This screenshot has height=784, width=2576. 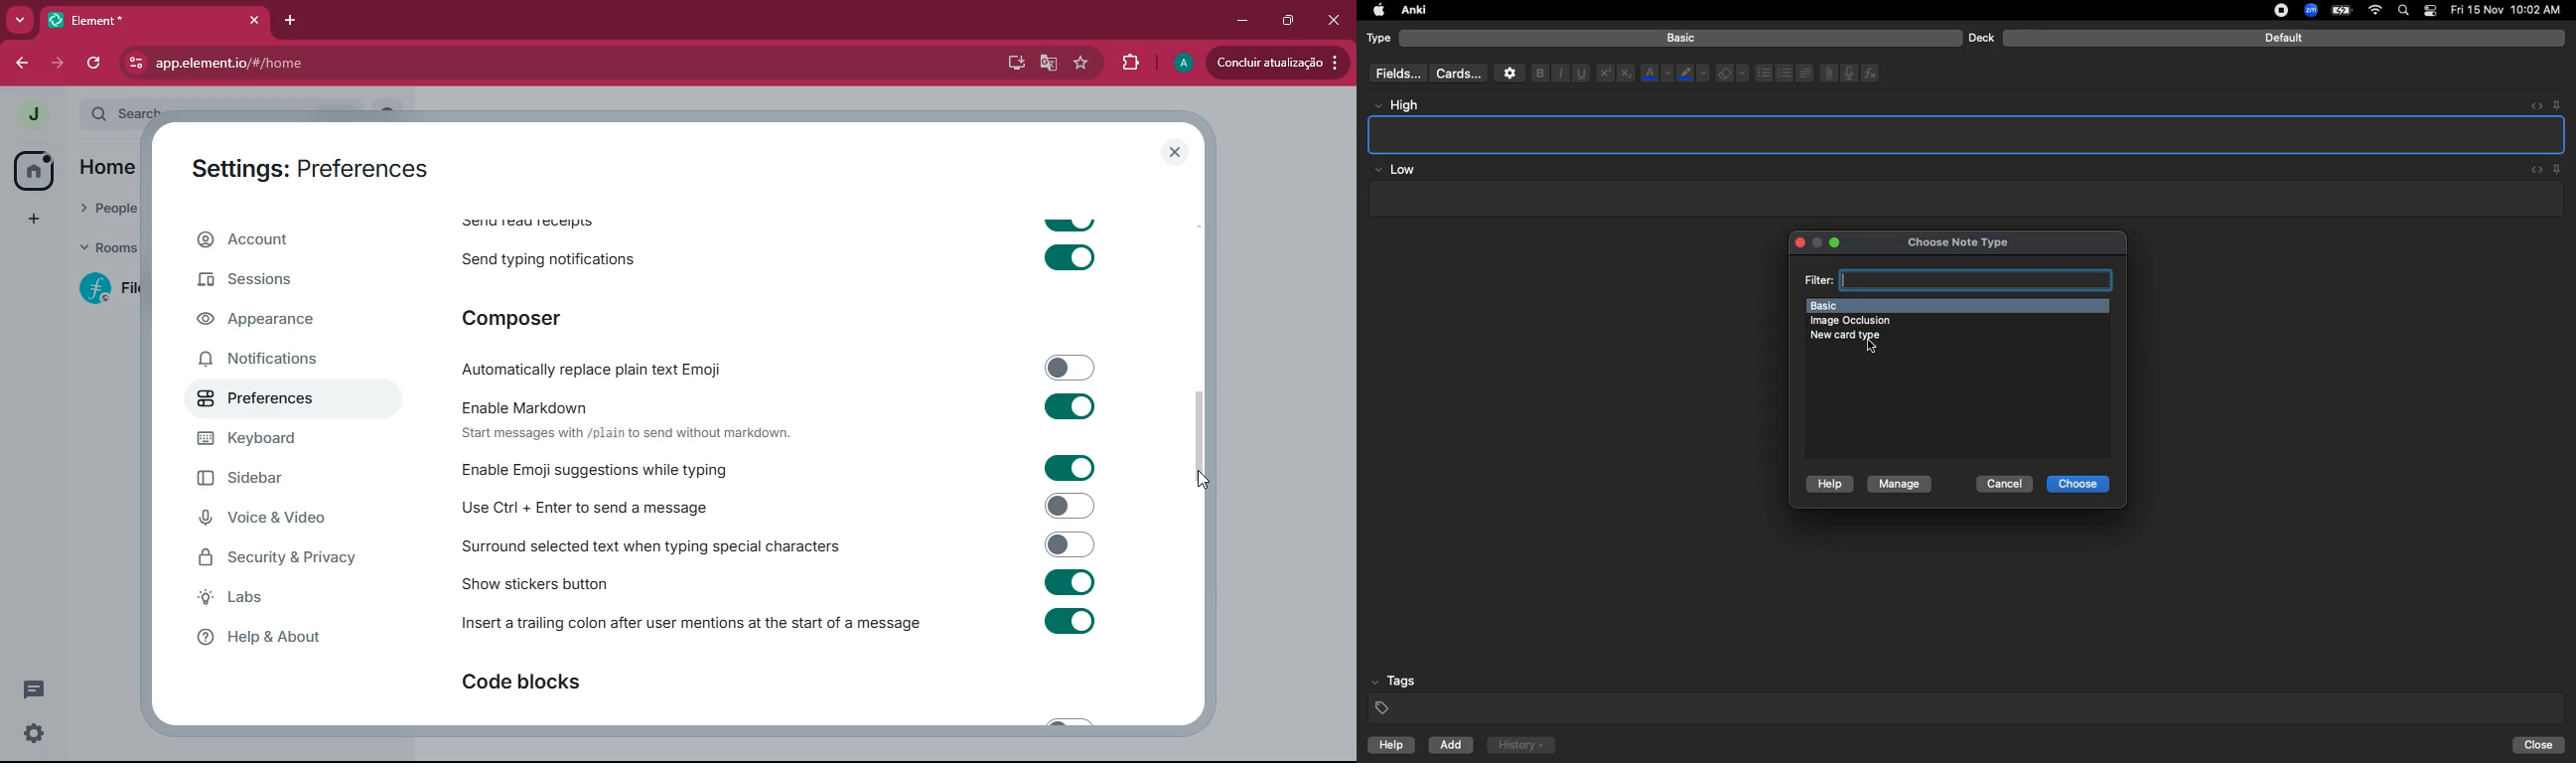 What do you see at coordinates (1185, 63) in the screenshot?
I see `profile` at bounding box center [1185, 63].